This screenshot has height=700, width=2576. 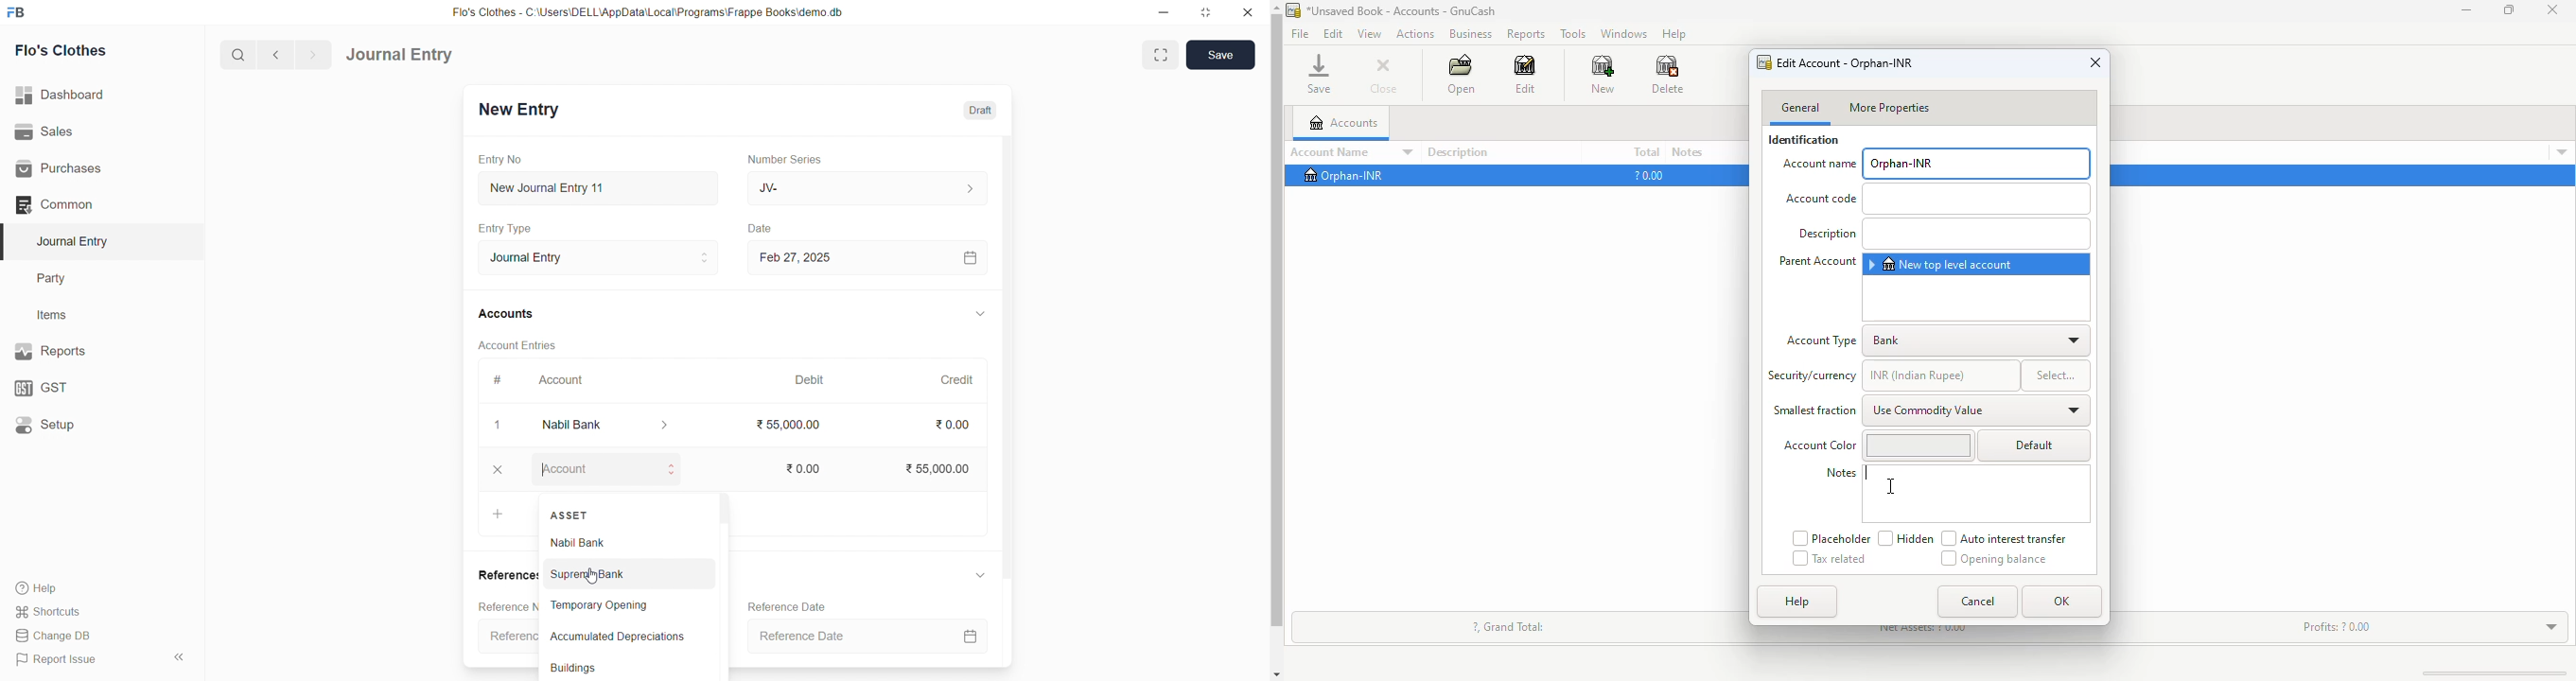 What do you see at coordinates (1815, 200) in the screenshot?
I see `Account code` at bounding box center [1815, 200].